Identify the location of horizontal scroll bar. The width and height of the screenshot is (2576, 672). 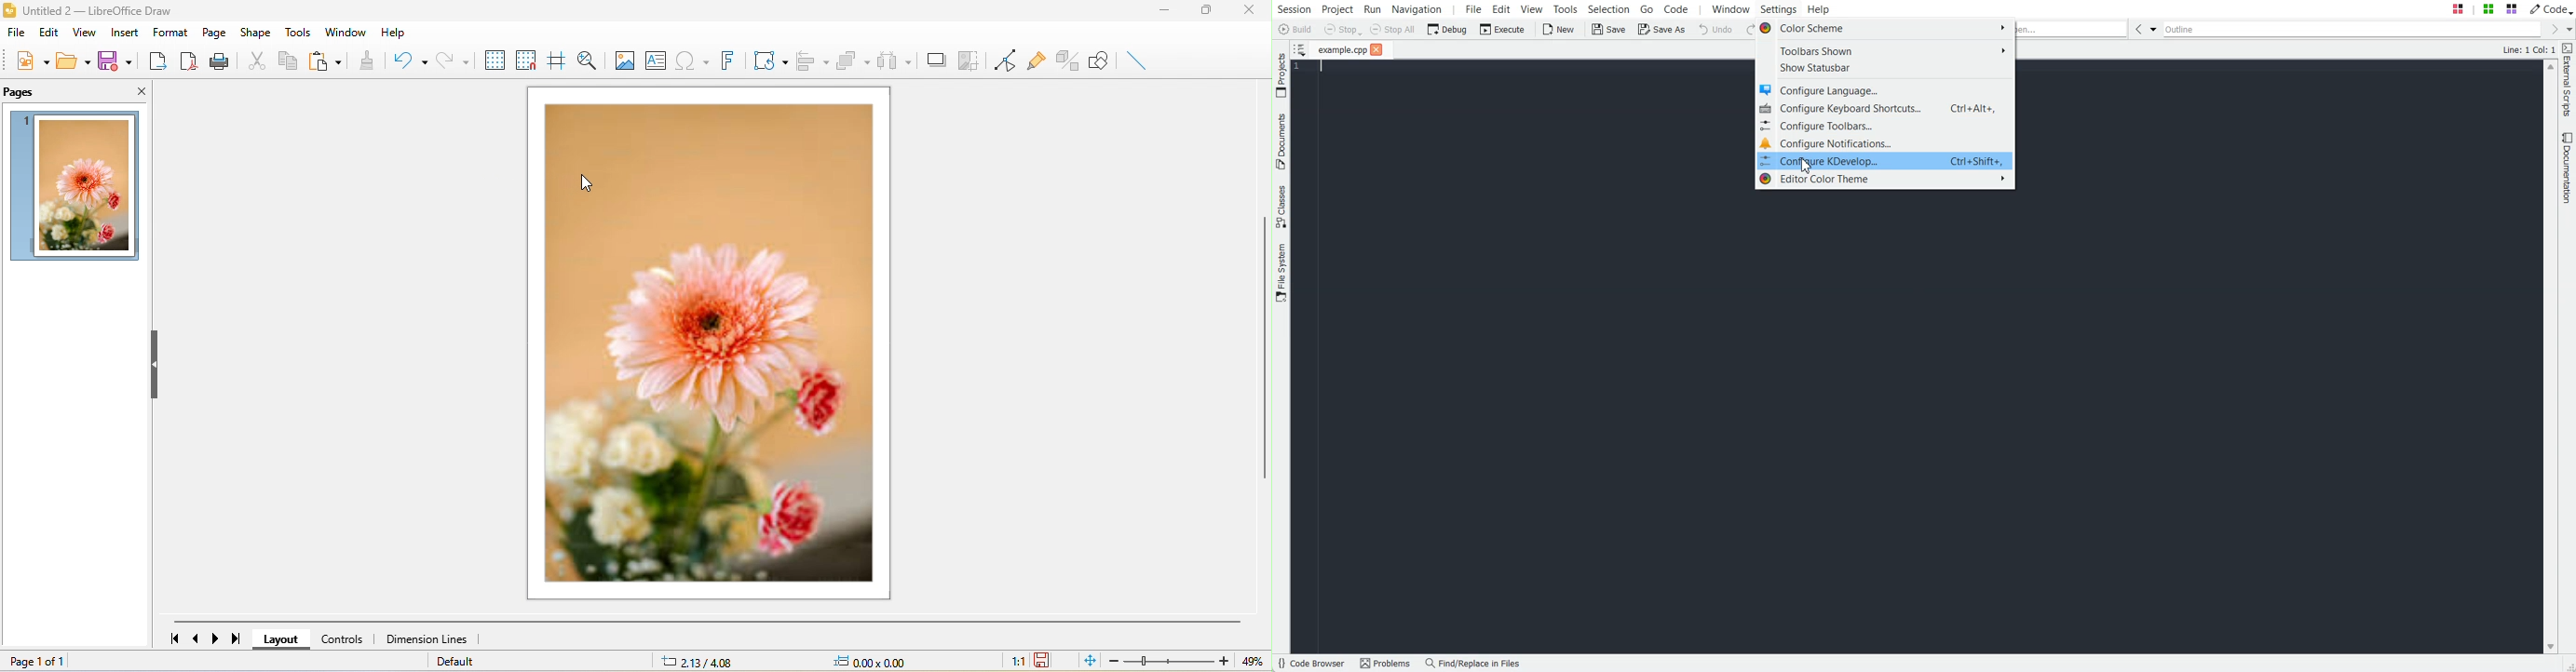
(707, 622).